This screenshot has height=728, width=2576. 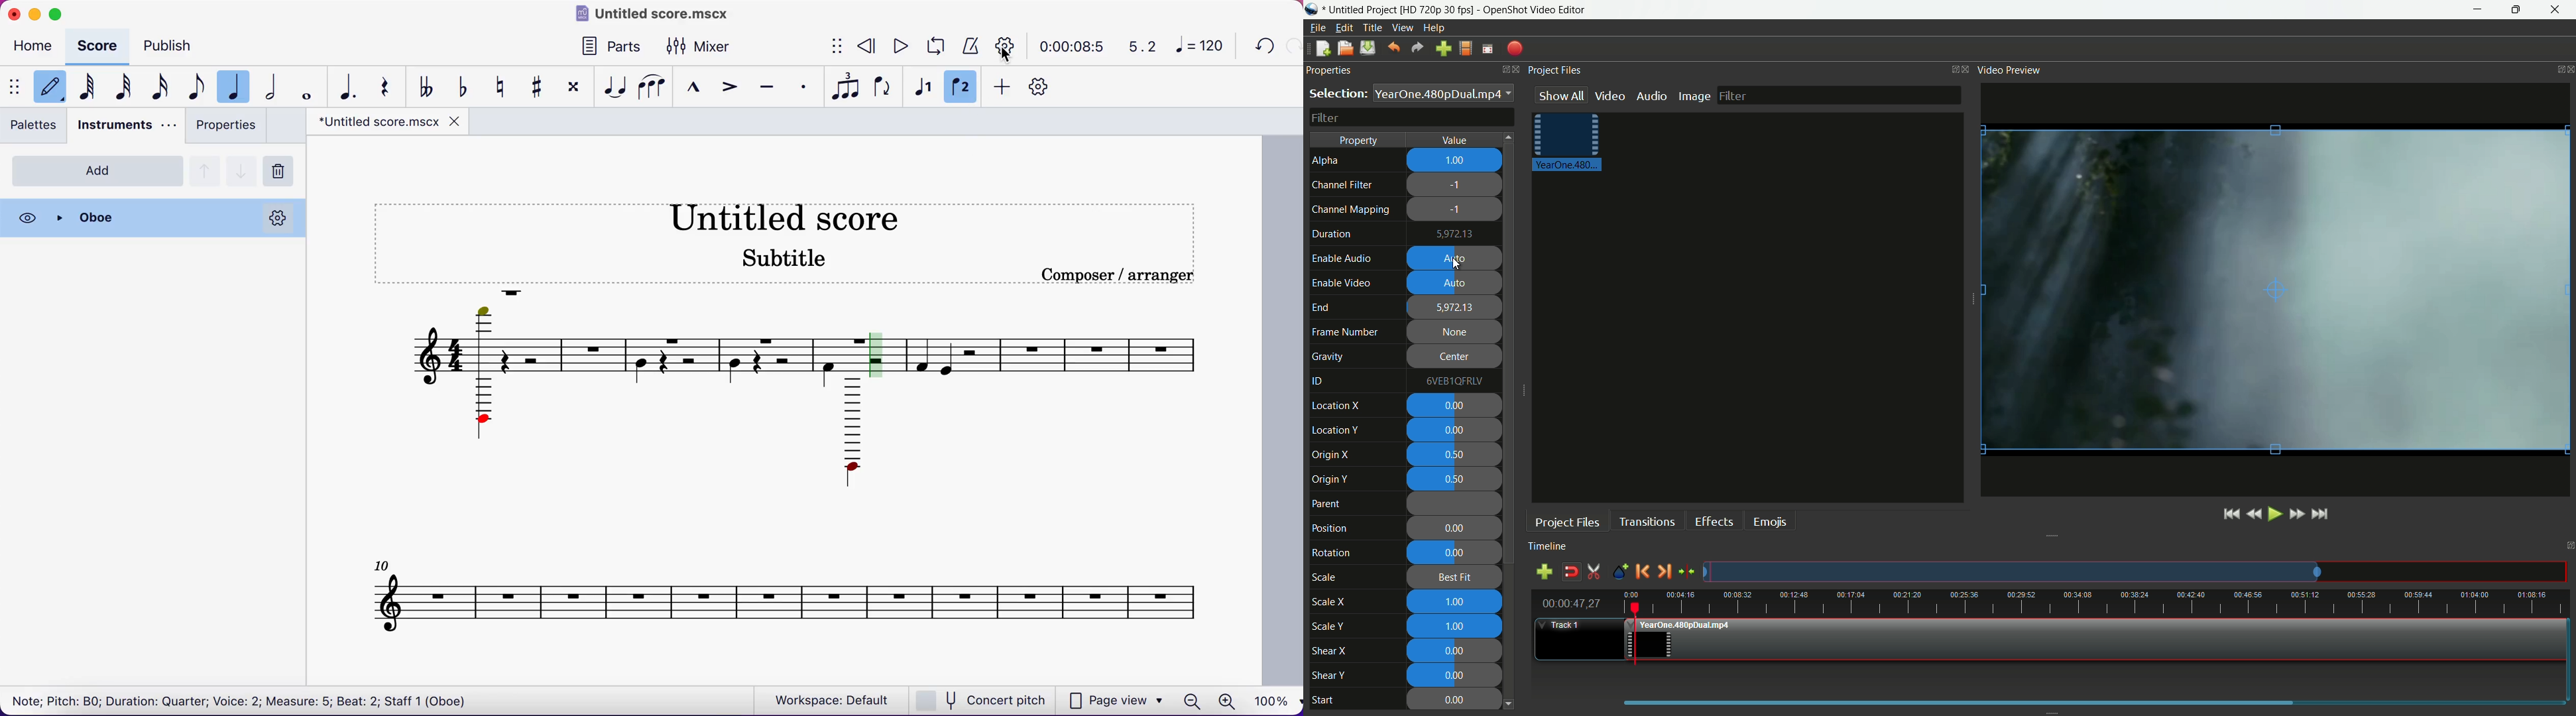 I want to click on location x, so click(x=1338, y=406).